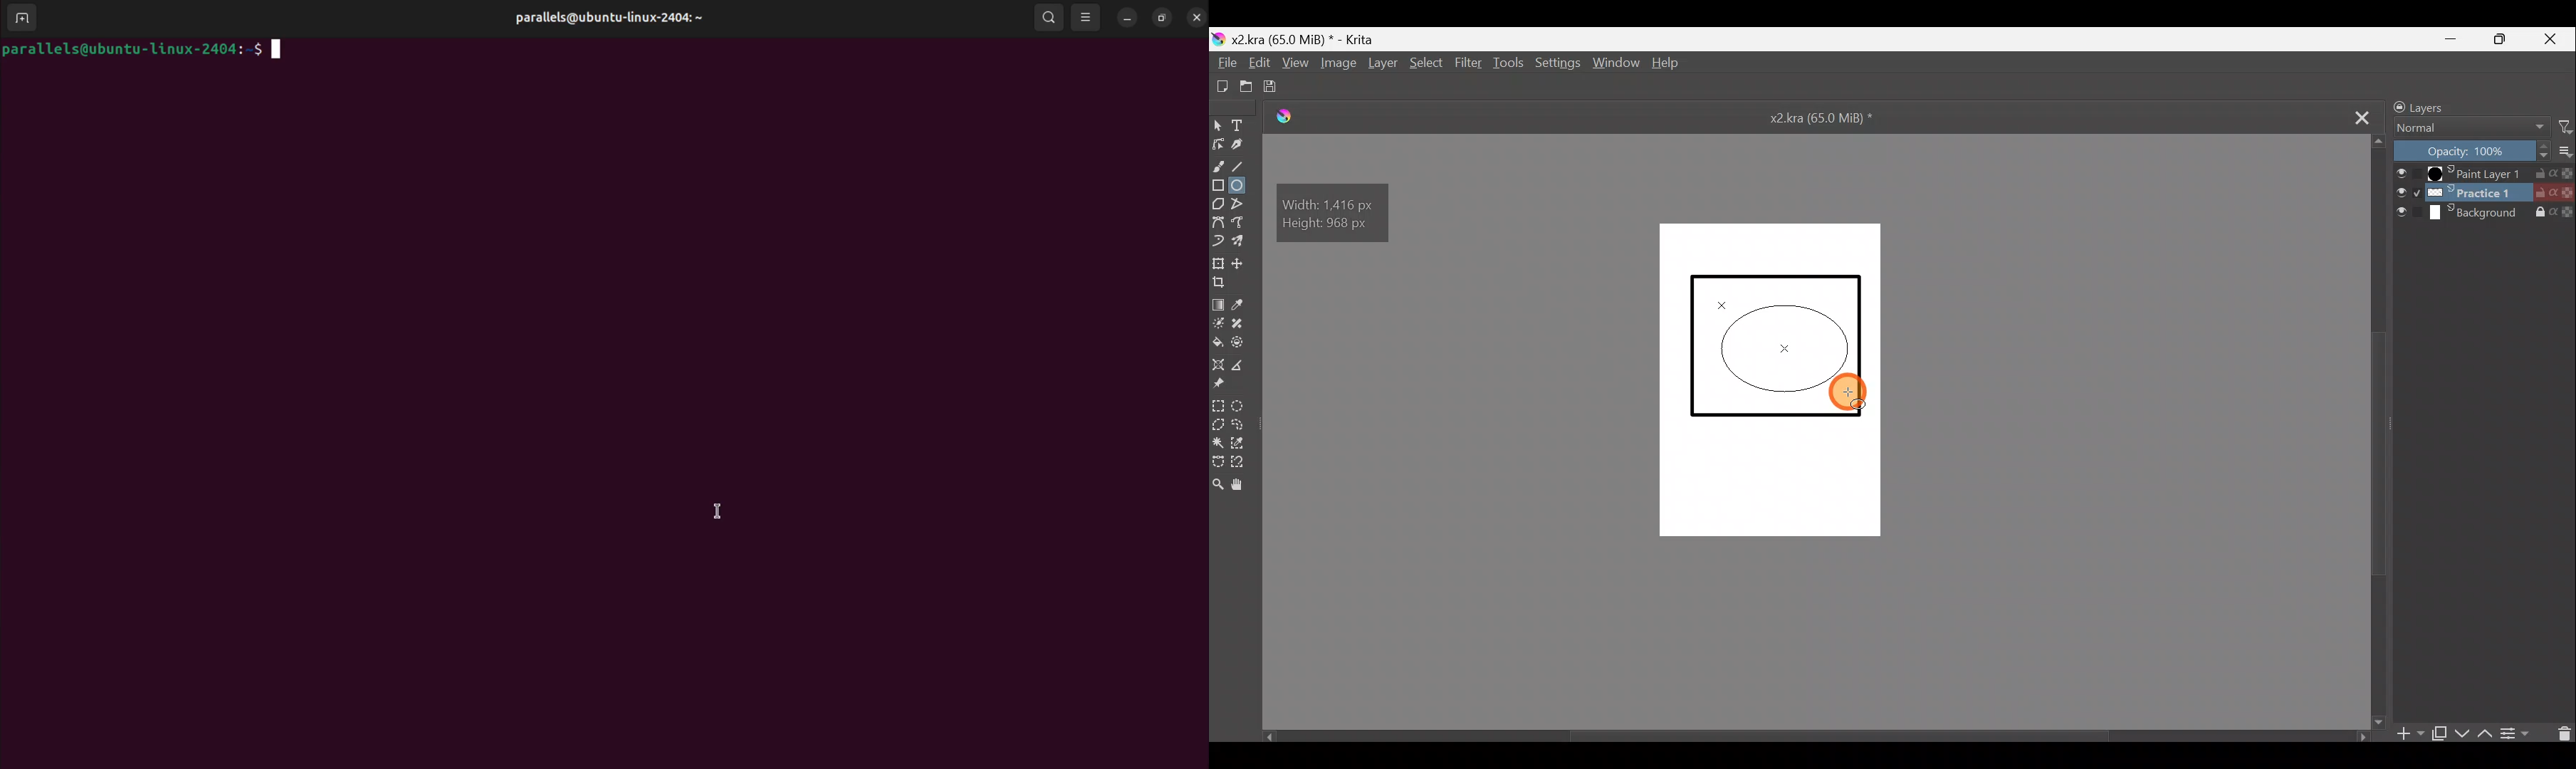 This screenshot has width=2576, height=784. What do you see at coordinates (1669, 65) in the screenshot?
I see `Help` at bounding box center [1669, 65].